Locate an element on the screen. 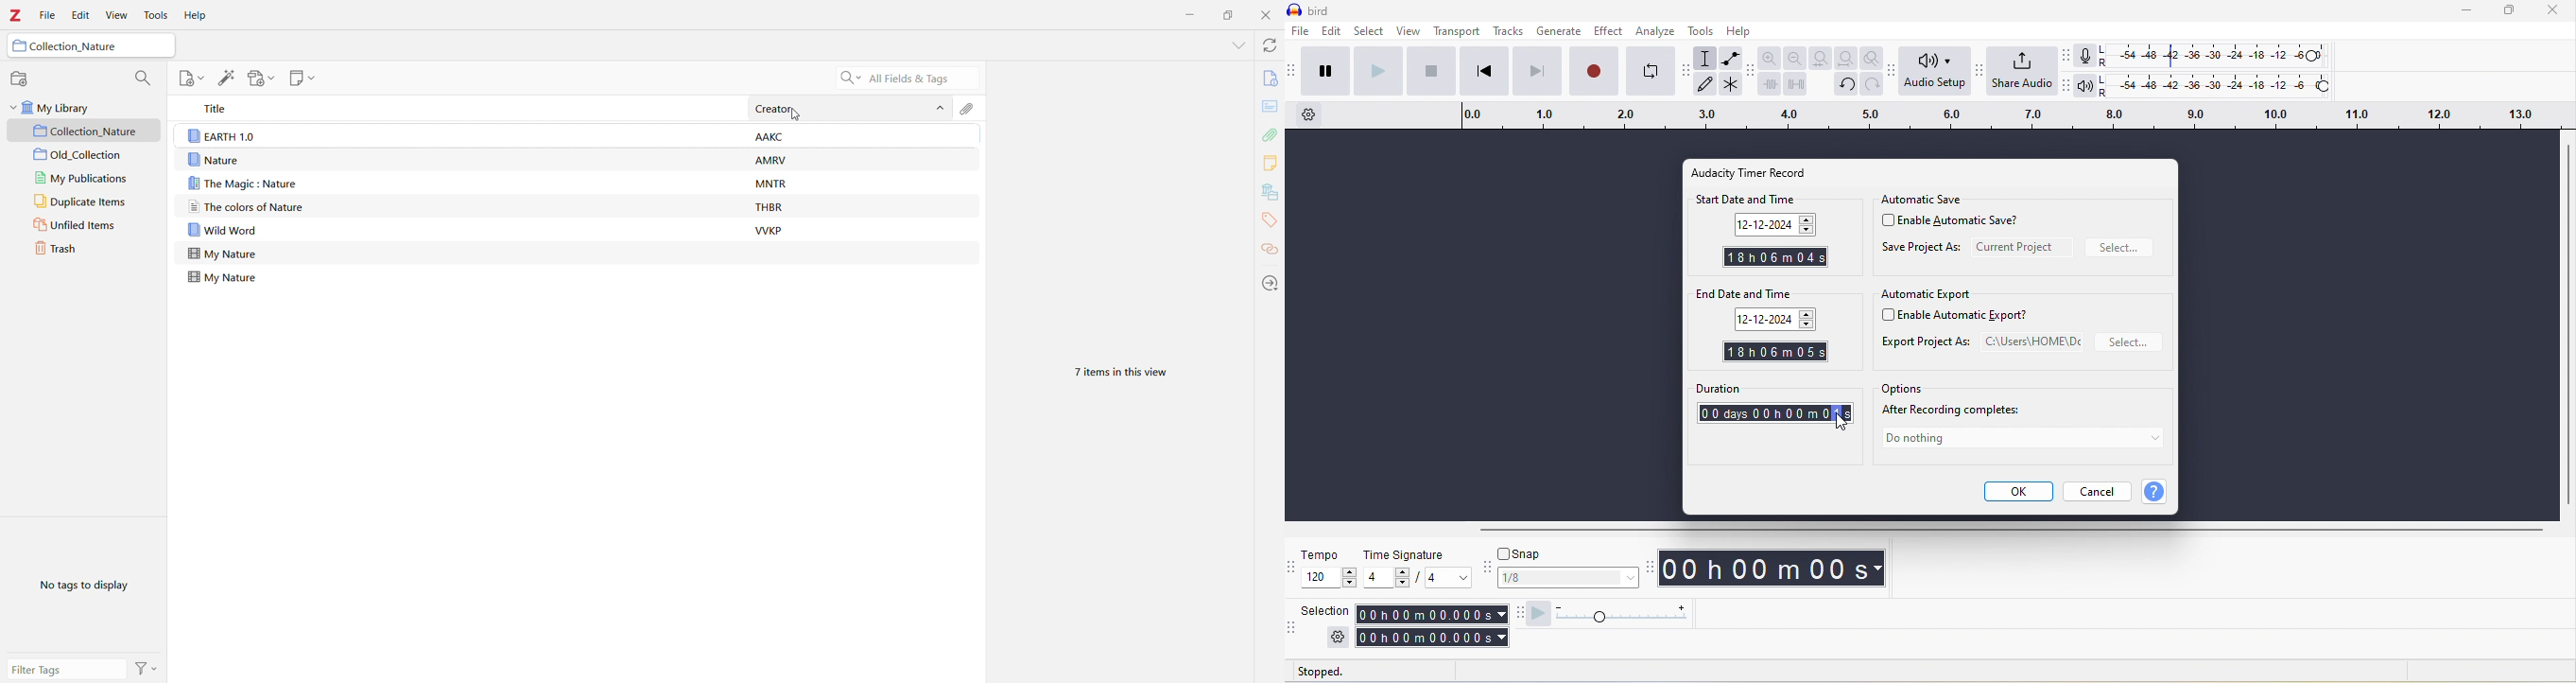  Filter tags is located at coordinates (66, 669).